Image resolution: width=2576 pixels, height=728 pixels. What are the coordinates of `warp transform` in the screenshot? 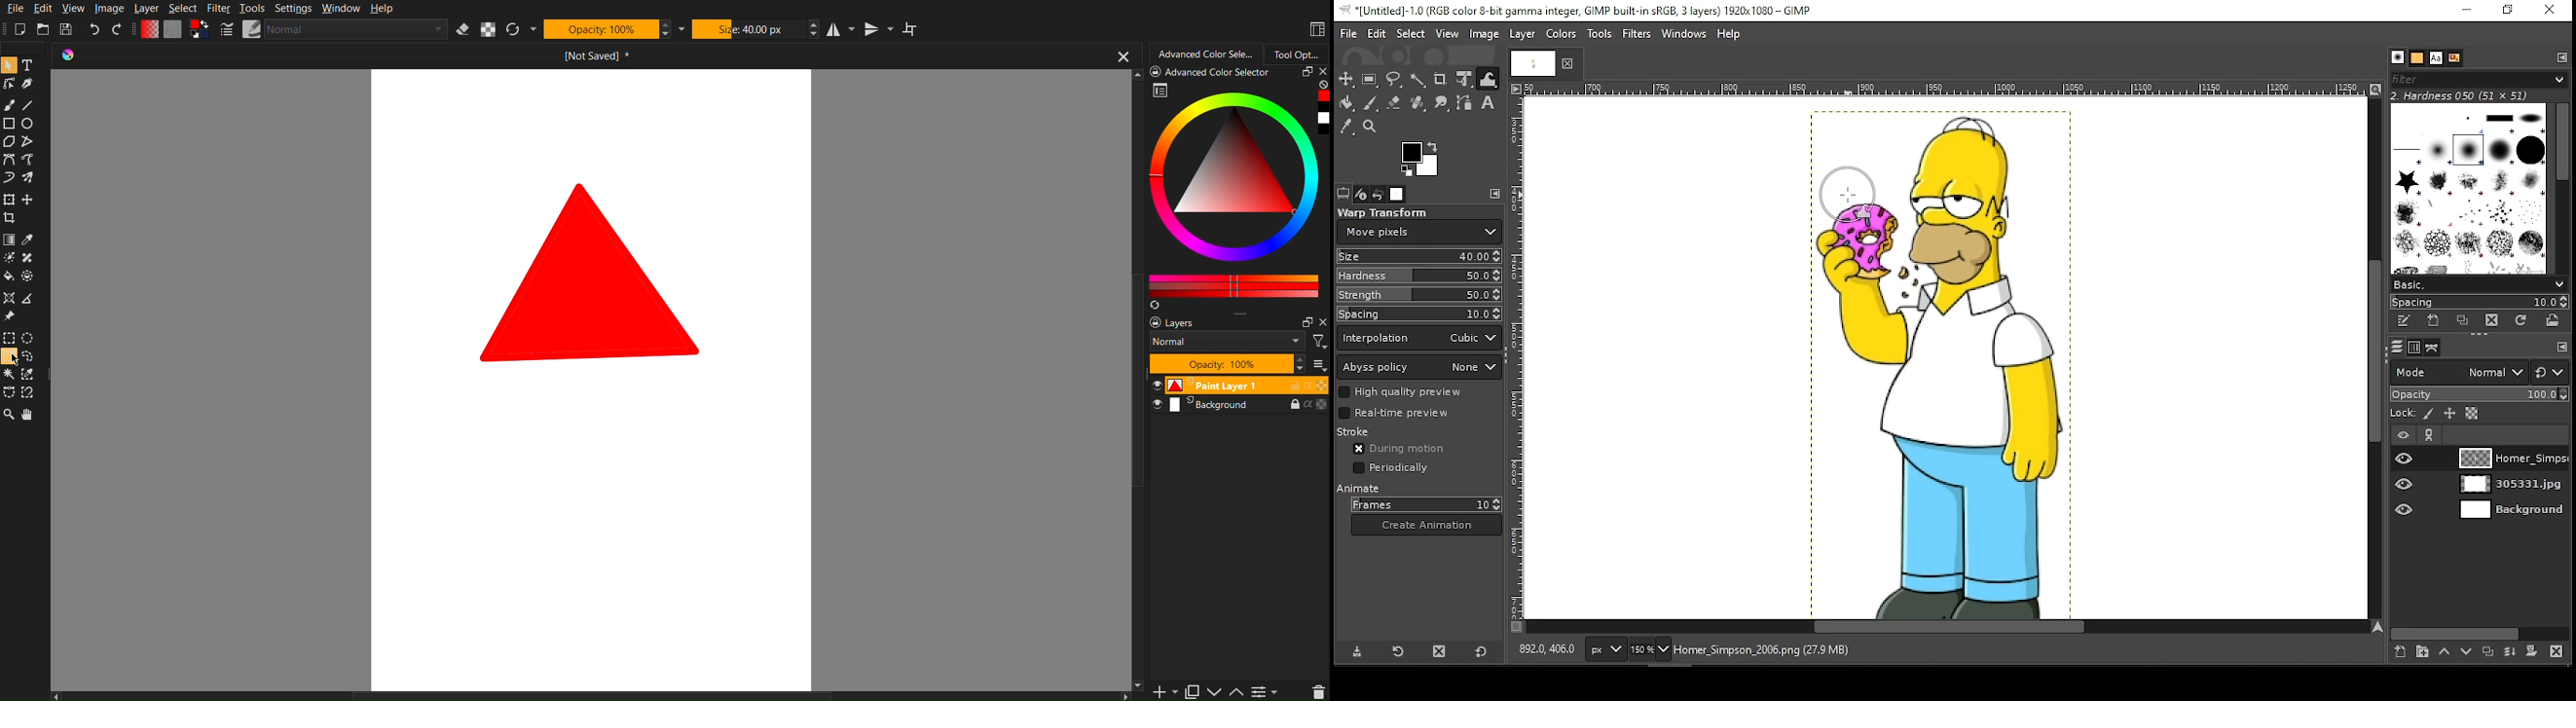 It's located at (1384, 212).